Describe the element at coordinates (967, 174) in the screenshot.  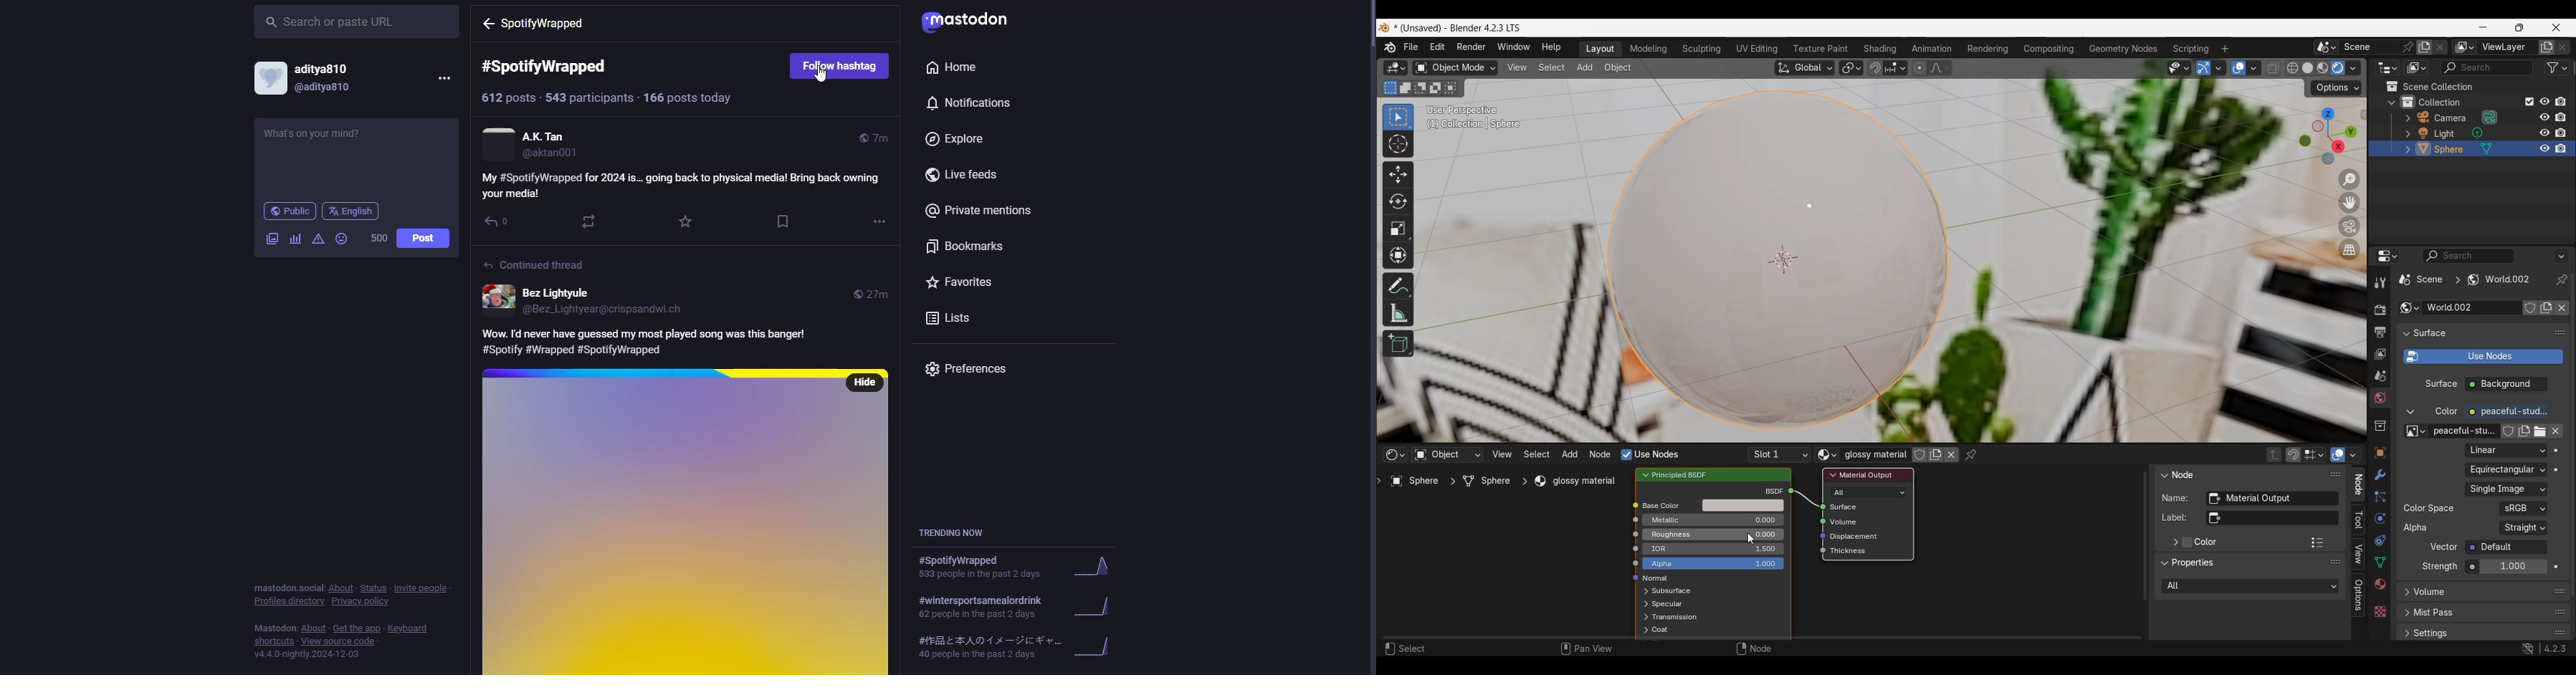
I see `live feeds` at that location.